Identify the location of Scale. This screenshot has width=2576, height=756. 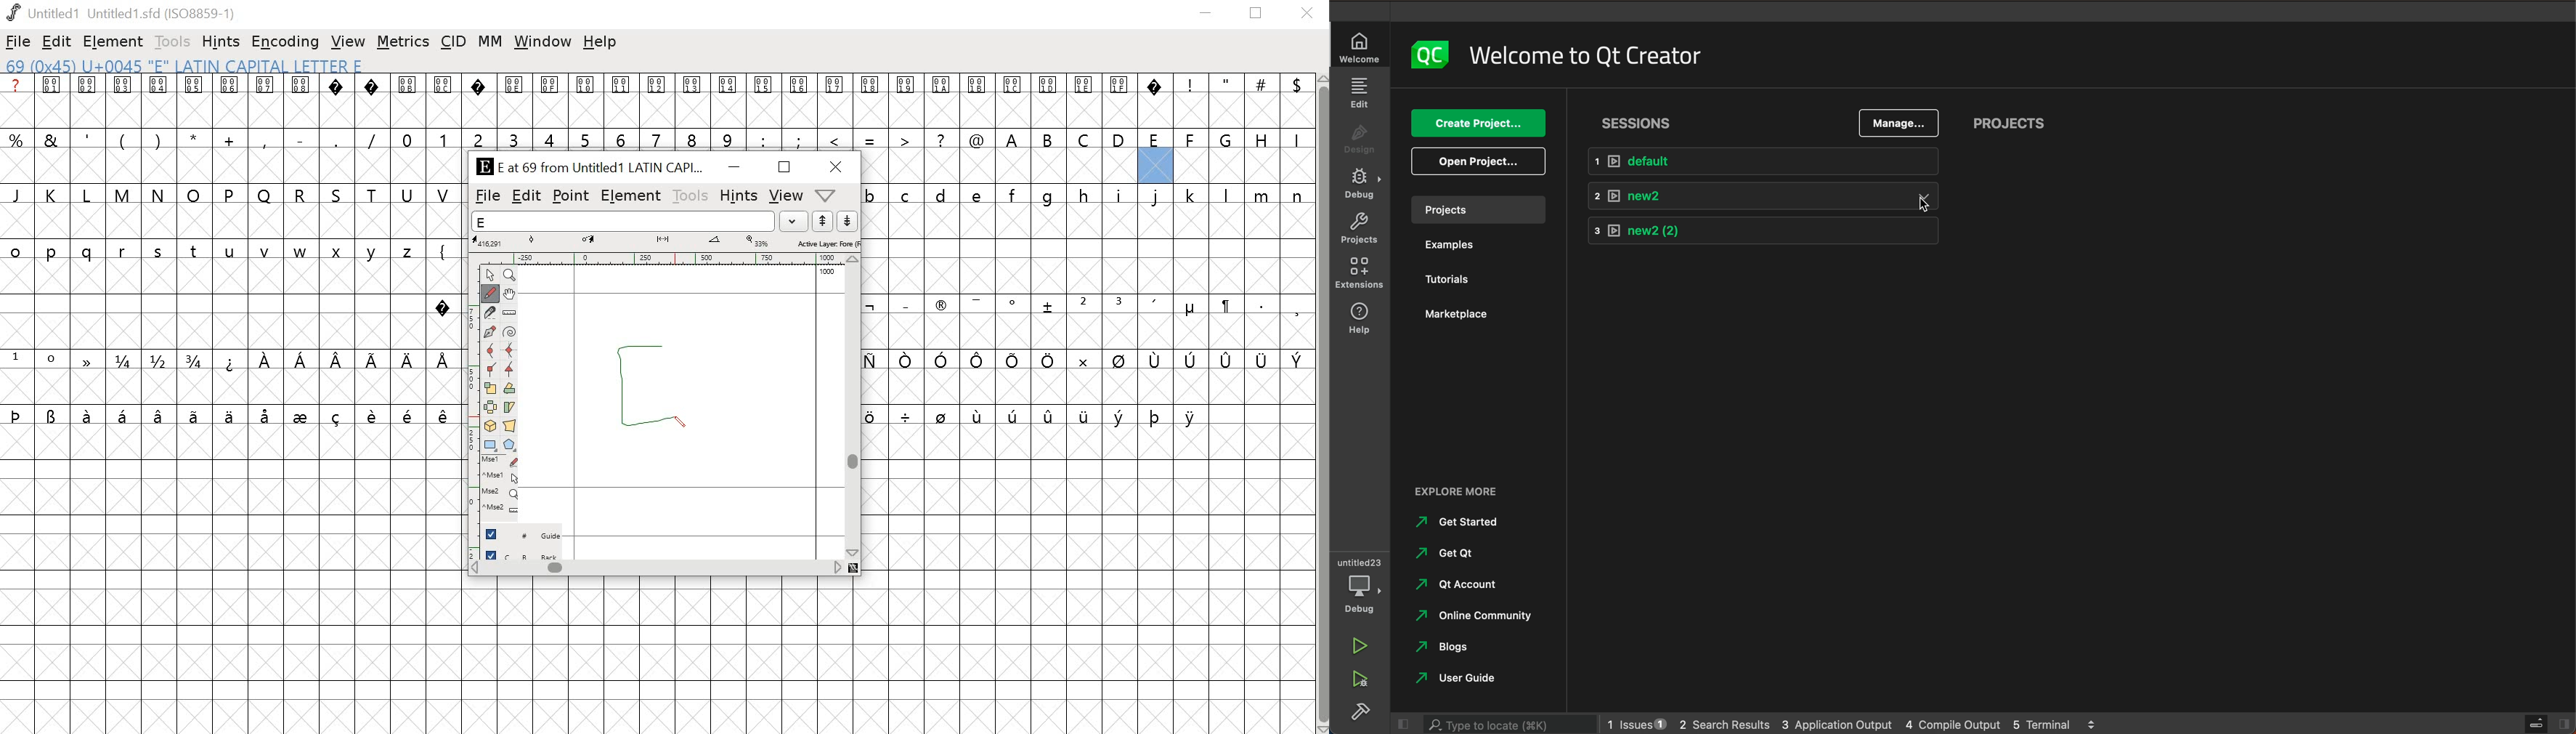
(491, 389).